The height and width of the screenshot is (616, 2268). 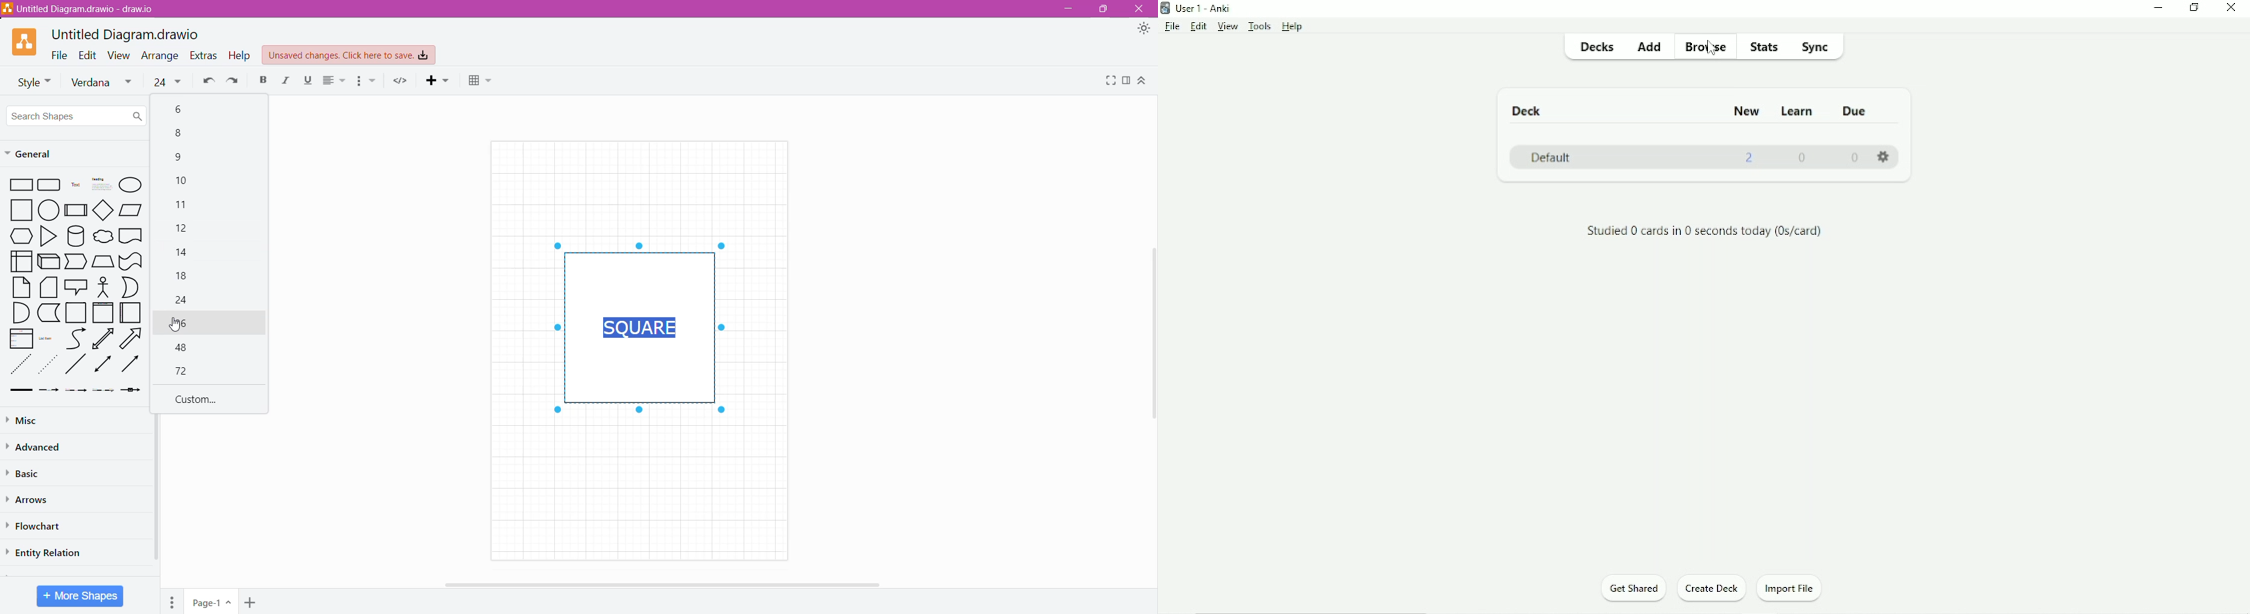 I want to click on Document, so click(x=131, y=236).